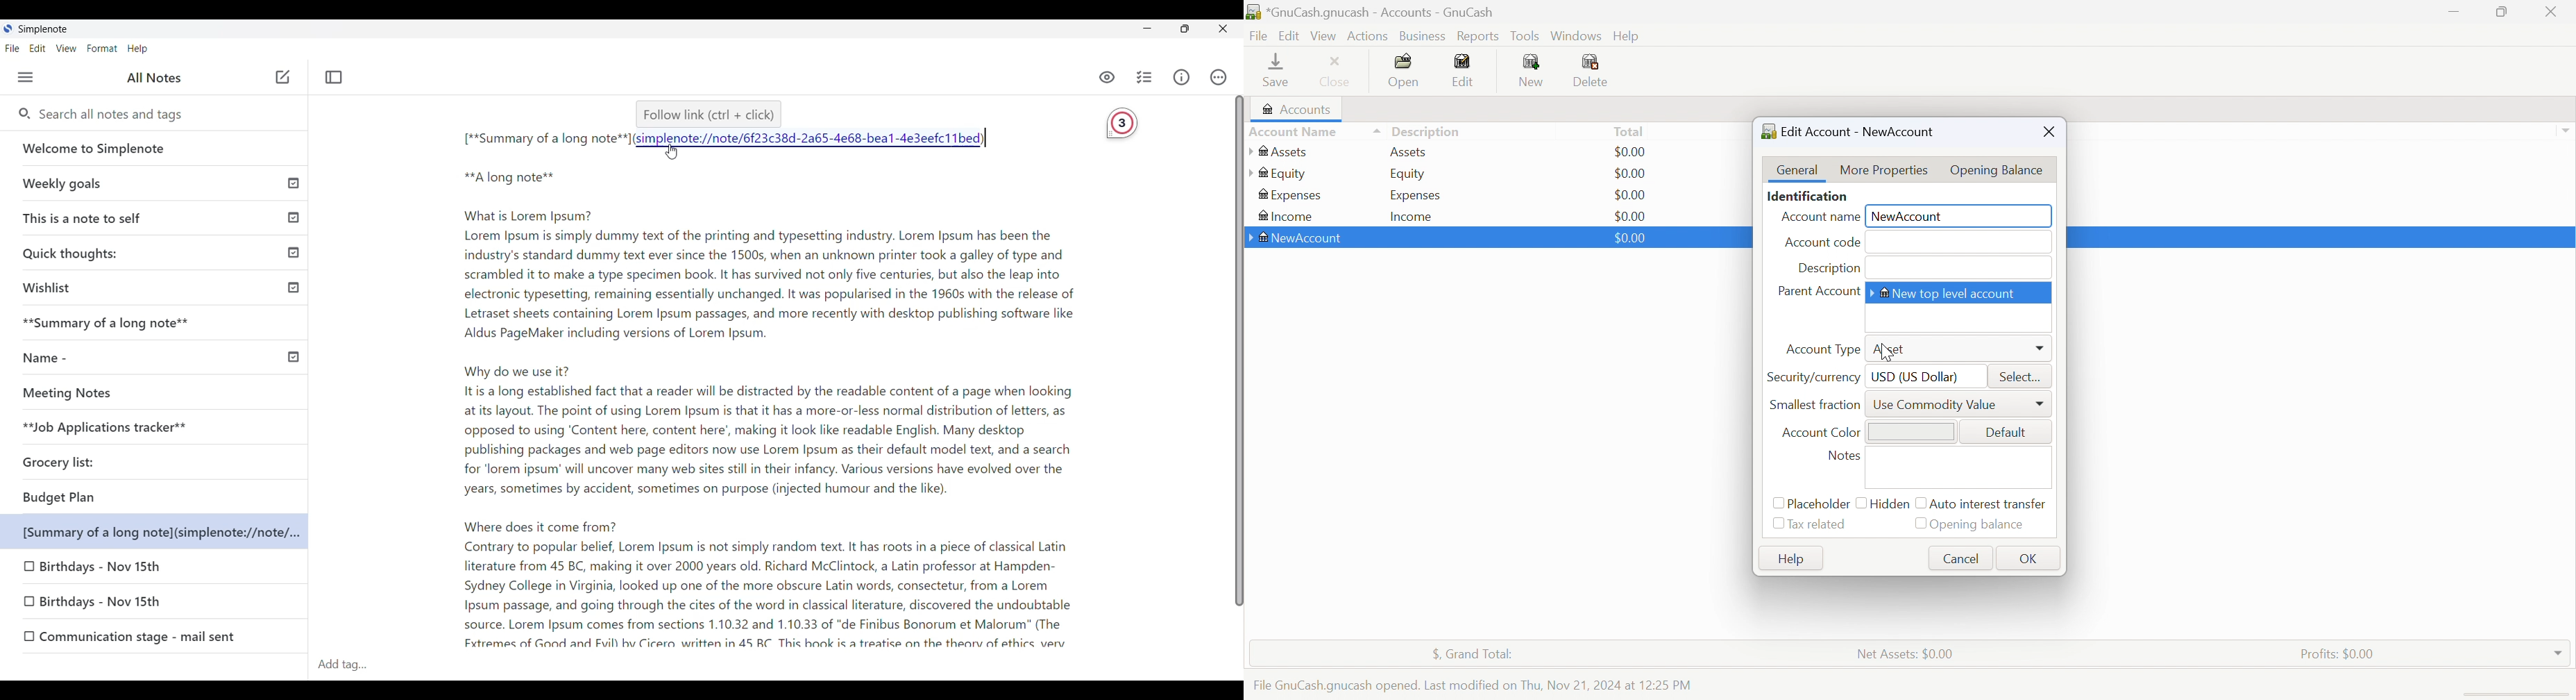  I want to click on Help, so click(1788, 558).